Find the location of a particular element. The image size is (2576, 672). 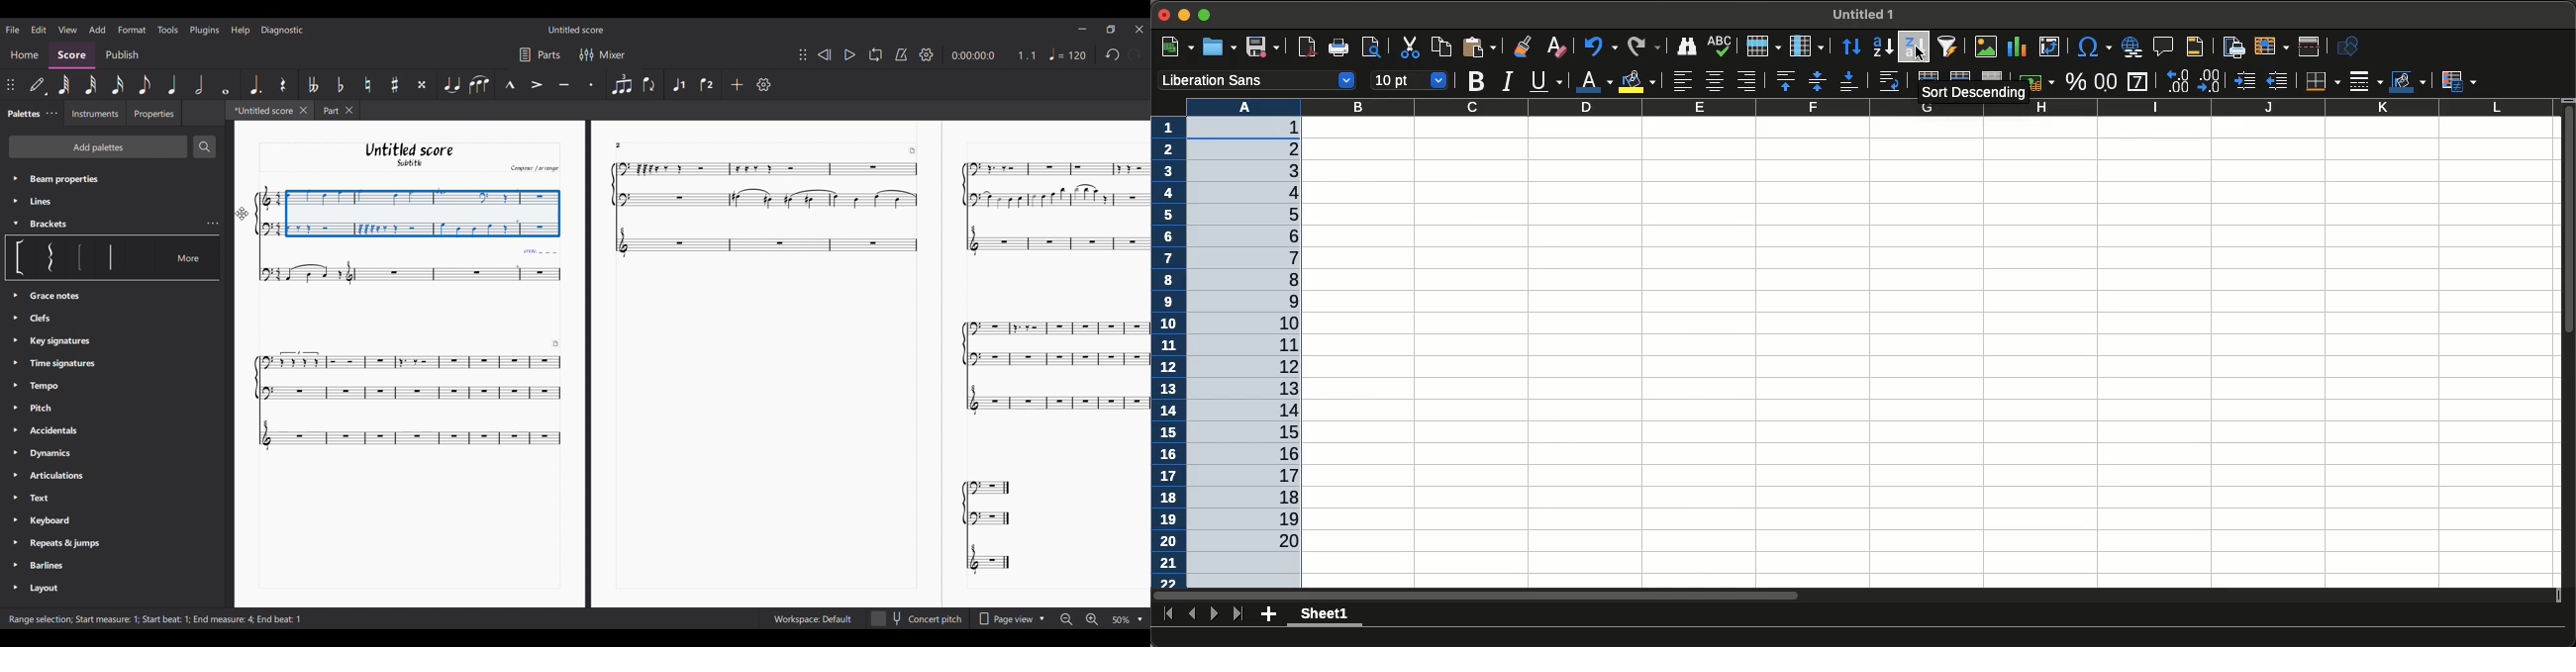

Borders is located at coordinates (2321, 82).